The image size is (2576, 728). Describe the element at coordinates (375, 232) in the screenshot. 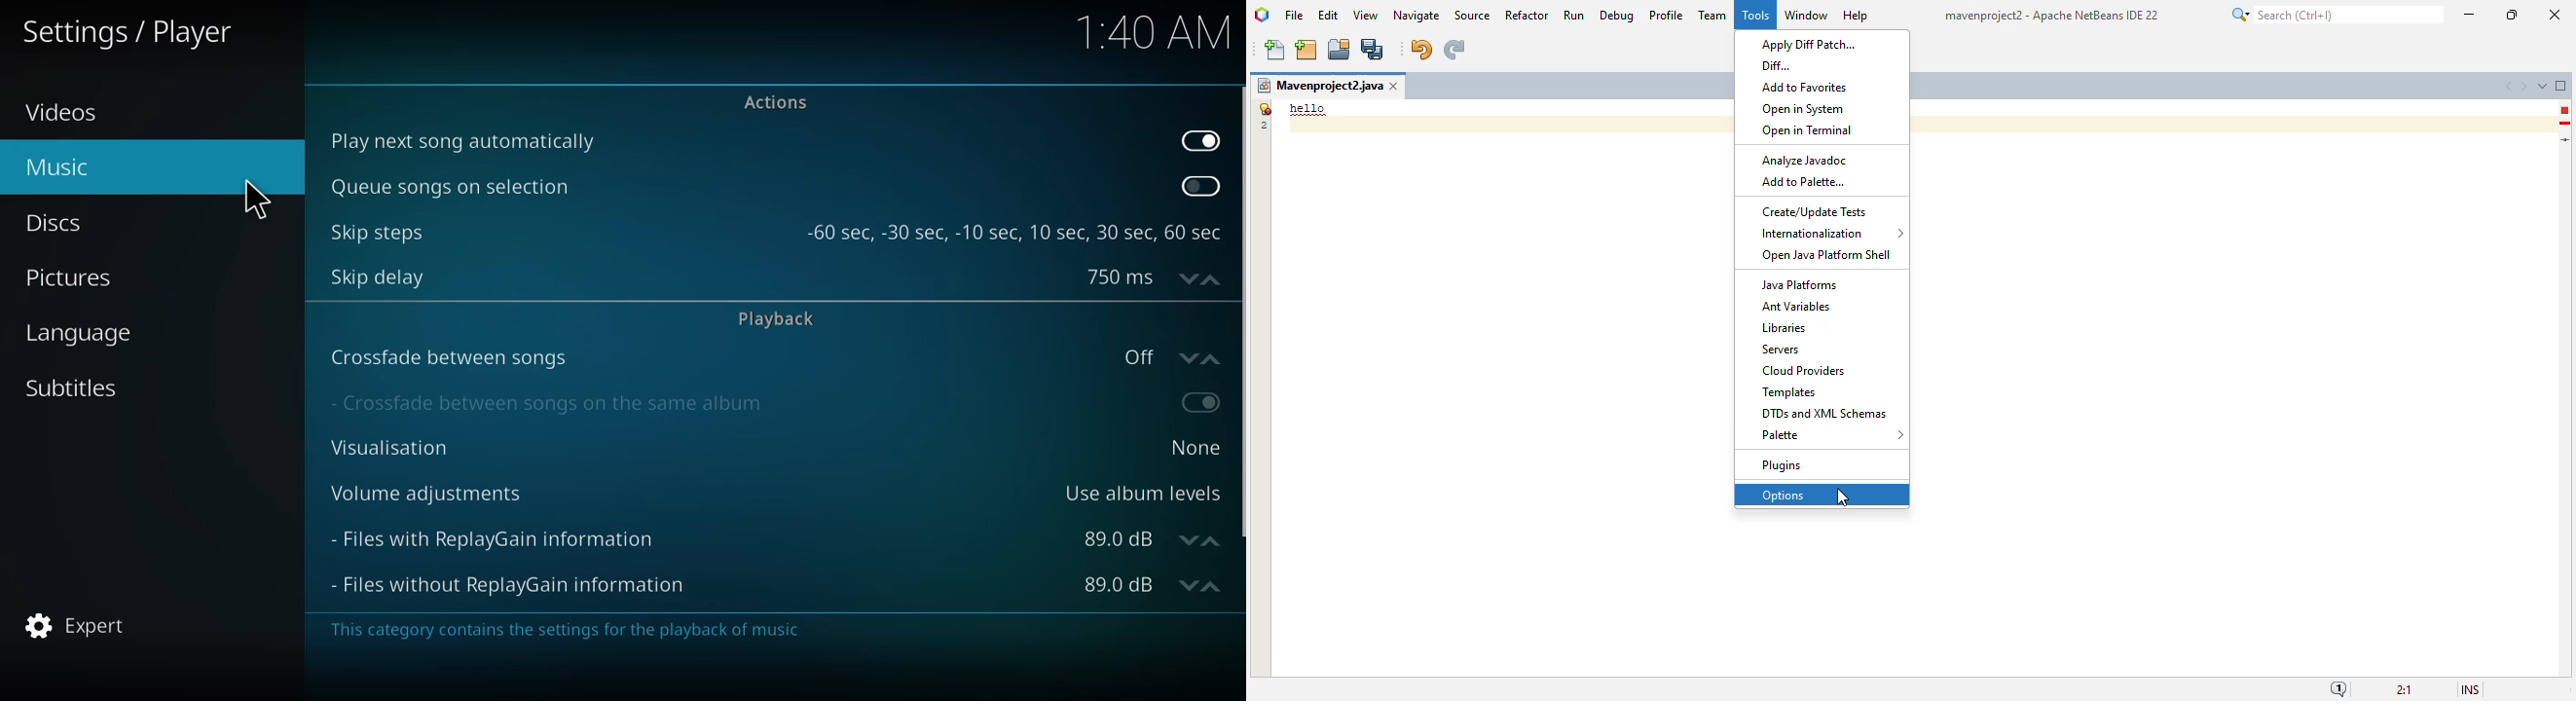

I see `skip steps` at that location.